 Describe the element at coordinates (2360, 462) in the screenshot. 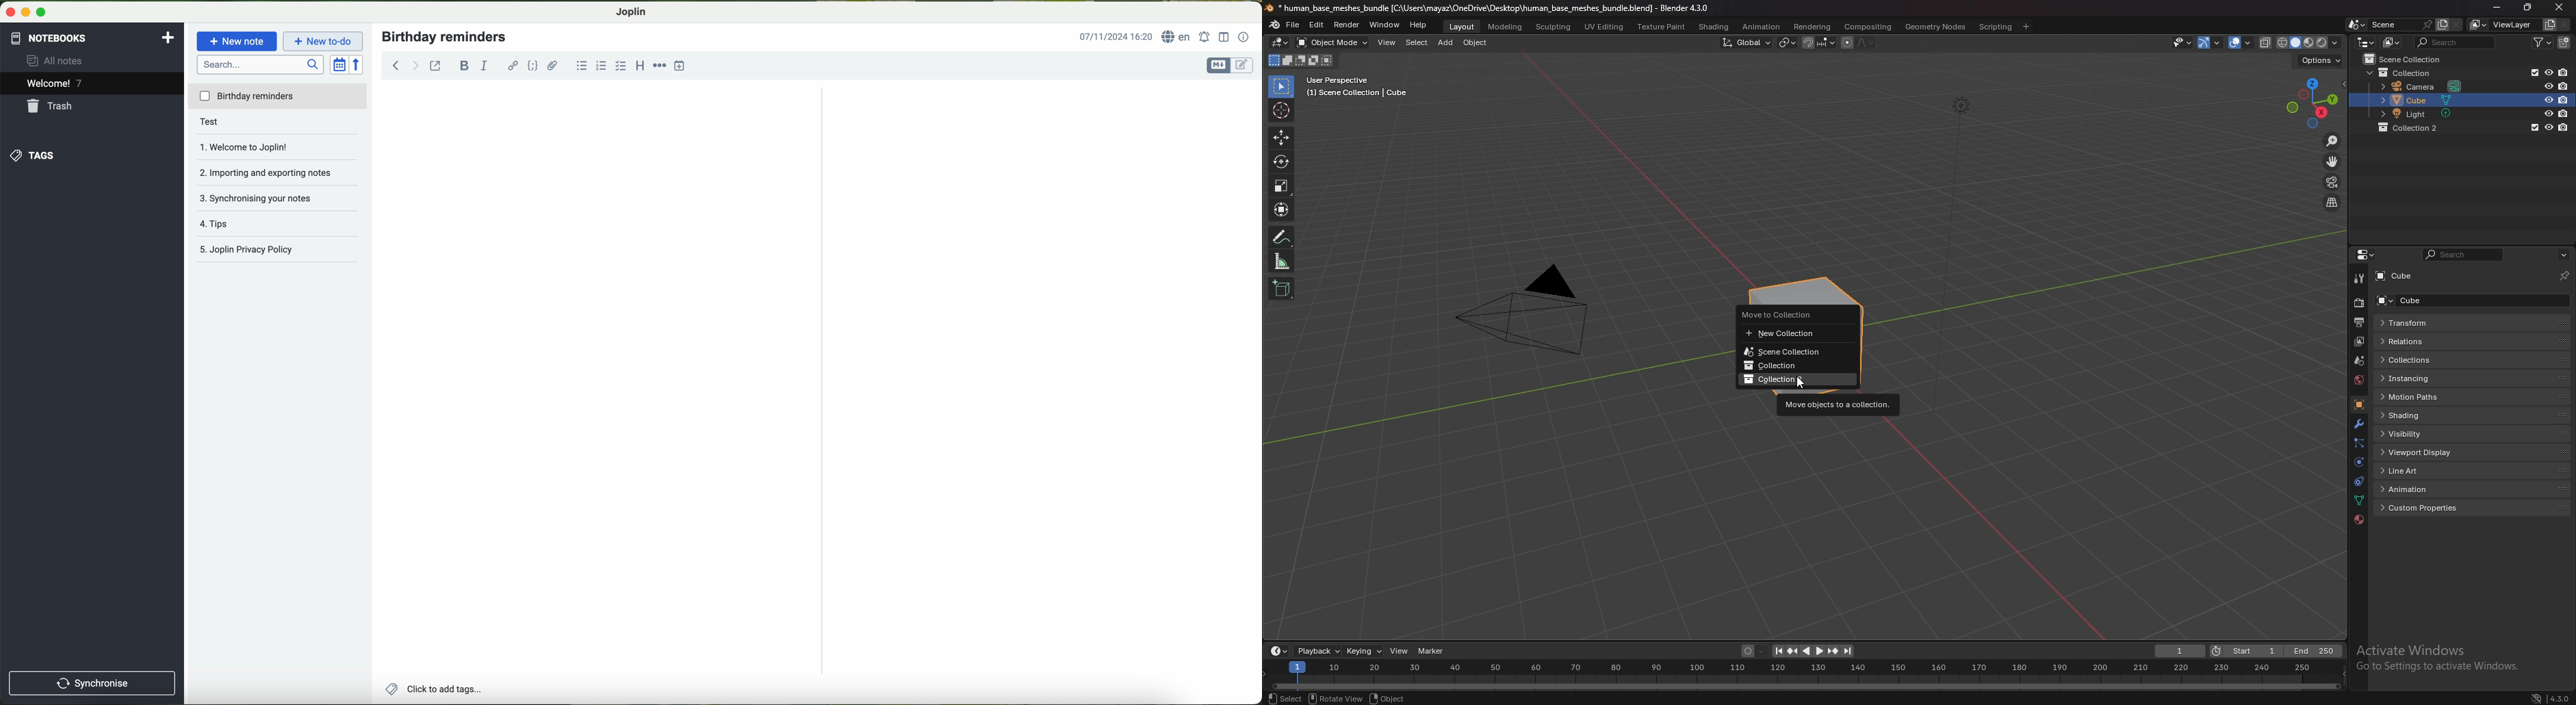

I see `physics` at that location.